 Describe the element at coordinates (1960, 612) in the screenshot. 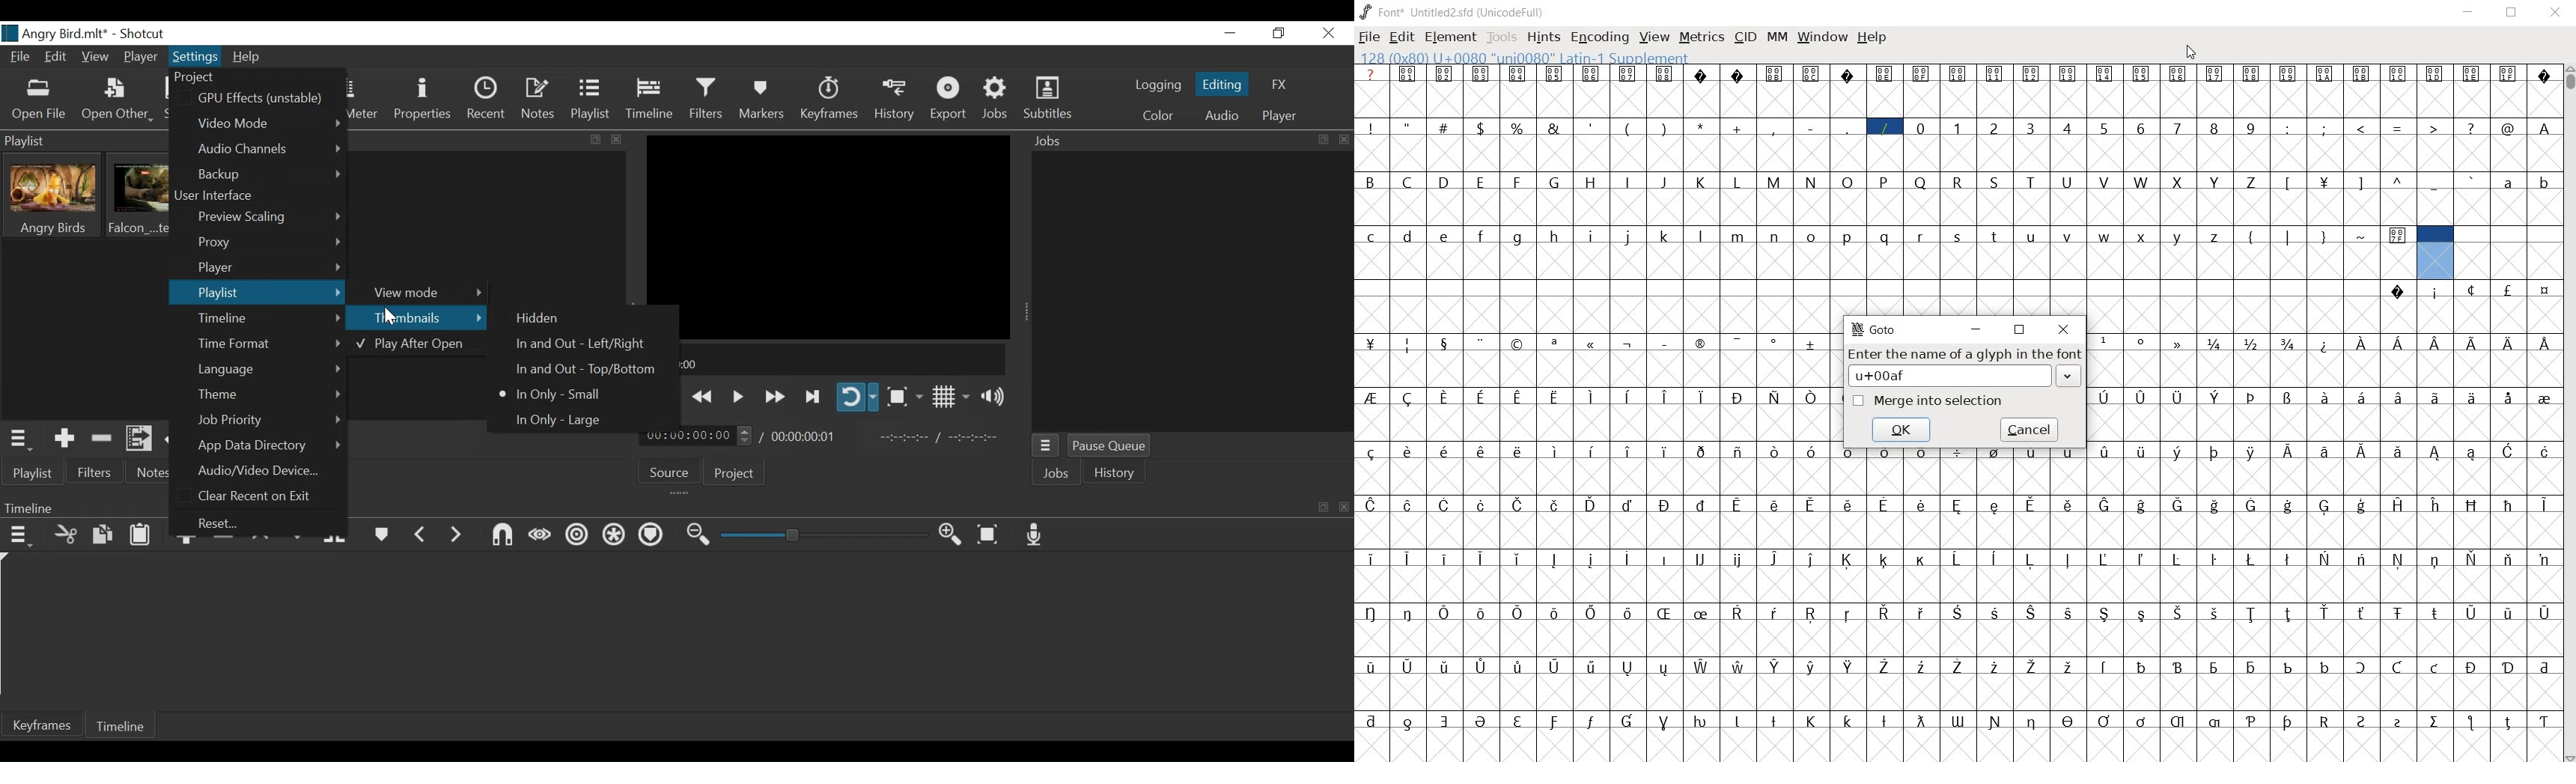

I see `Symbol` at that location.